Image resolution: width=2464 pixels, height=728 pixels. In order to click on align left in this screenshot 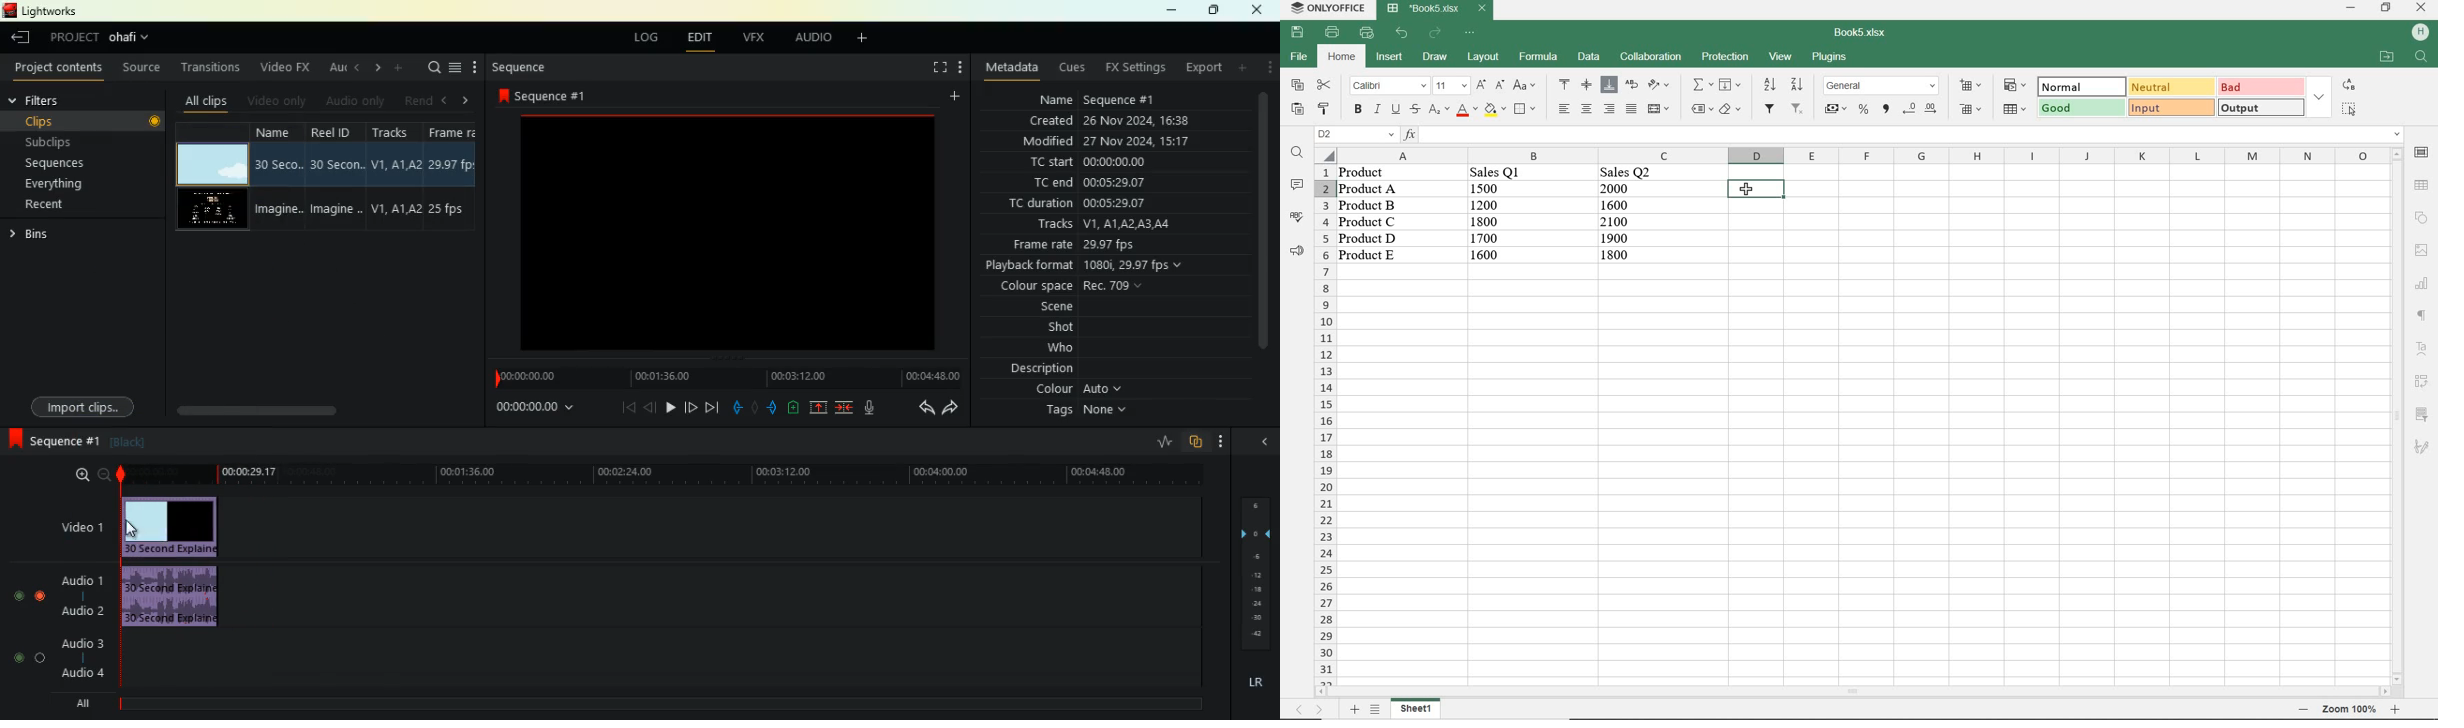, I will do `click(1610, 108)`.